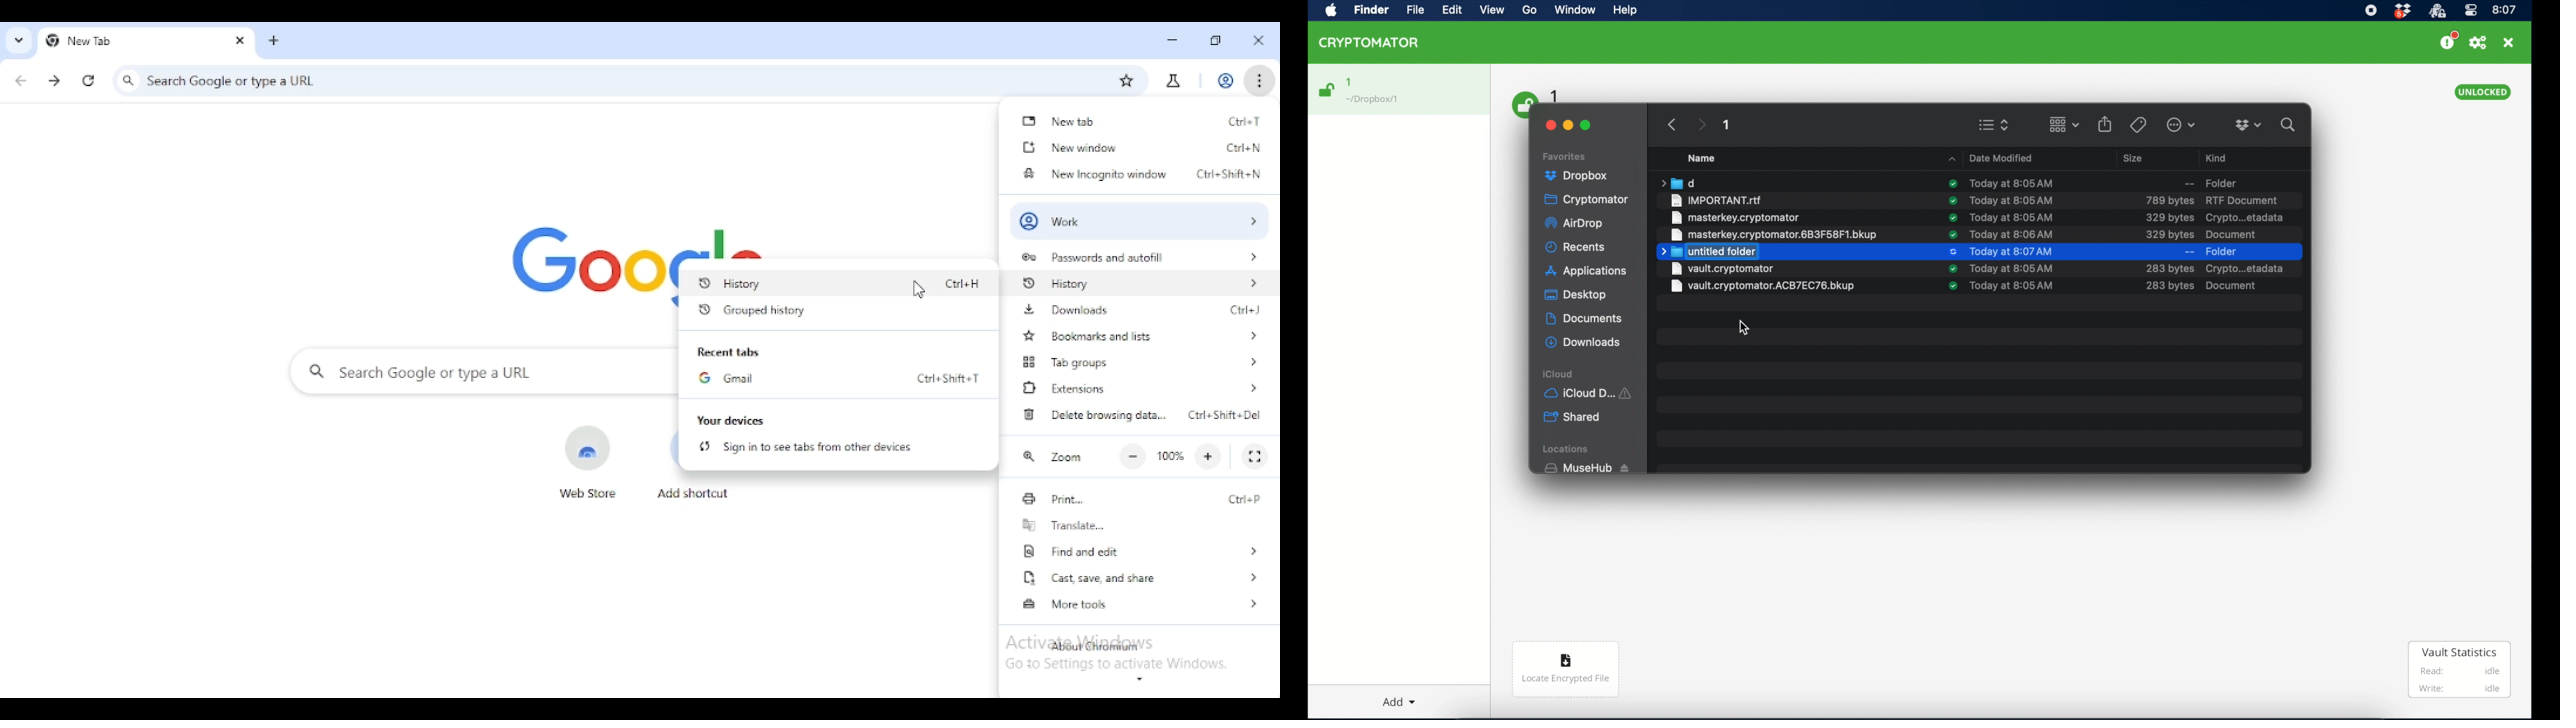 The image size is (2576, 728). Describe the element at coordinates (1170, 456) in the screenshot. I see `100%` at that location.